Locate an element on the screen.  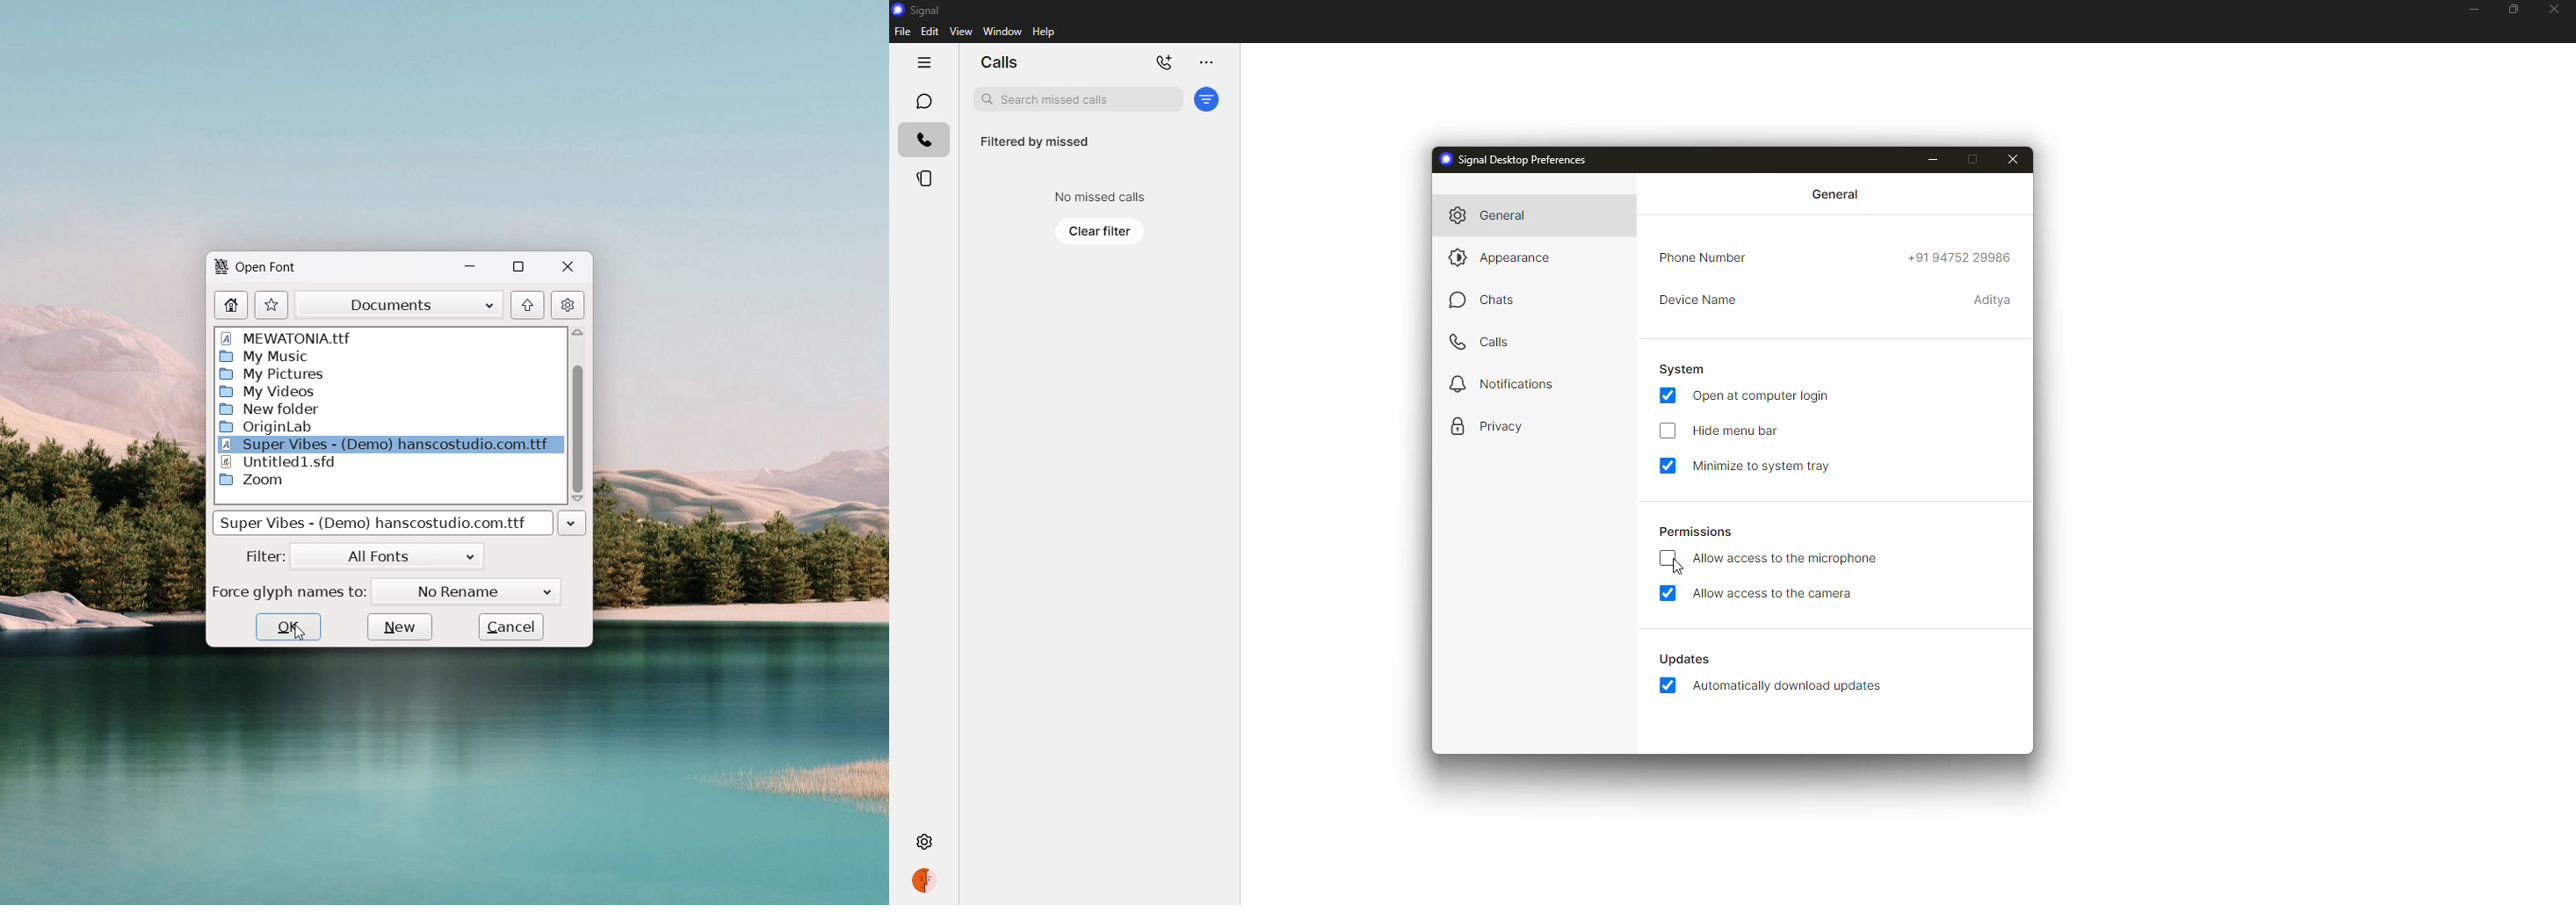
profile is located at coordinates (924, 883).